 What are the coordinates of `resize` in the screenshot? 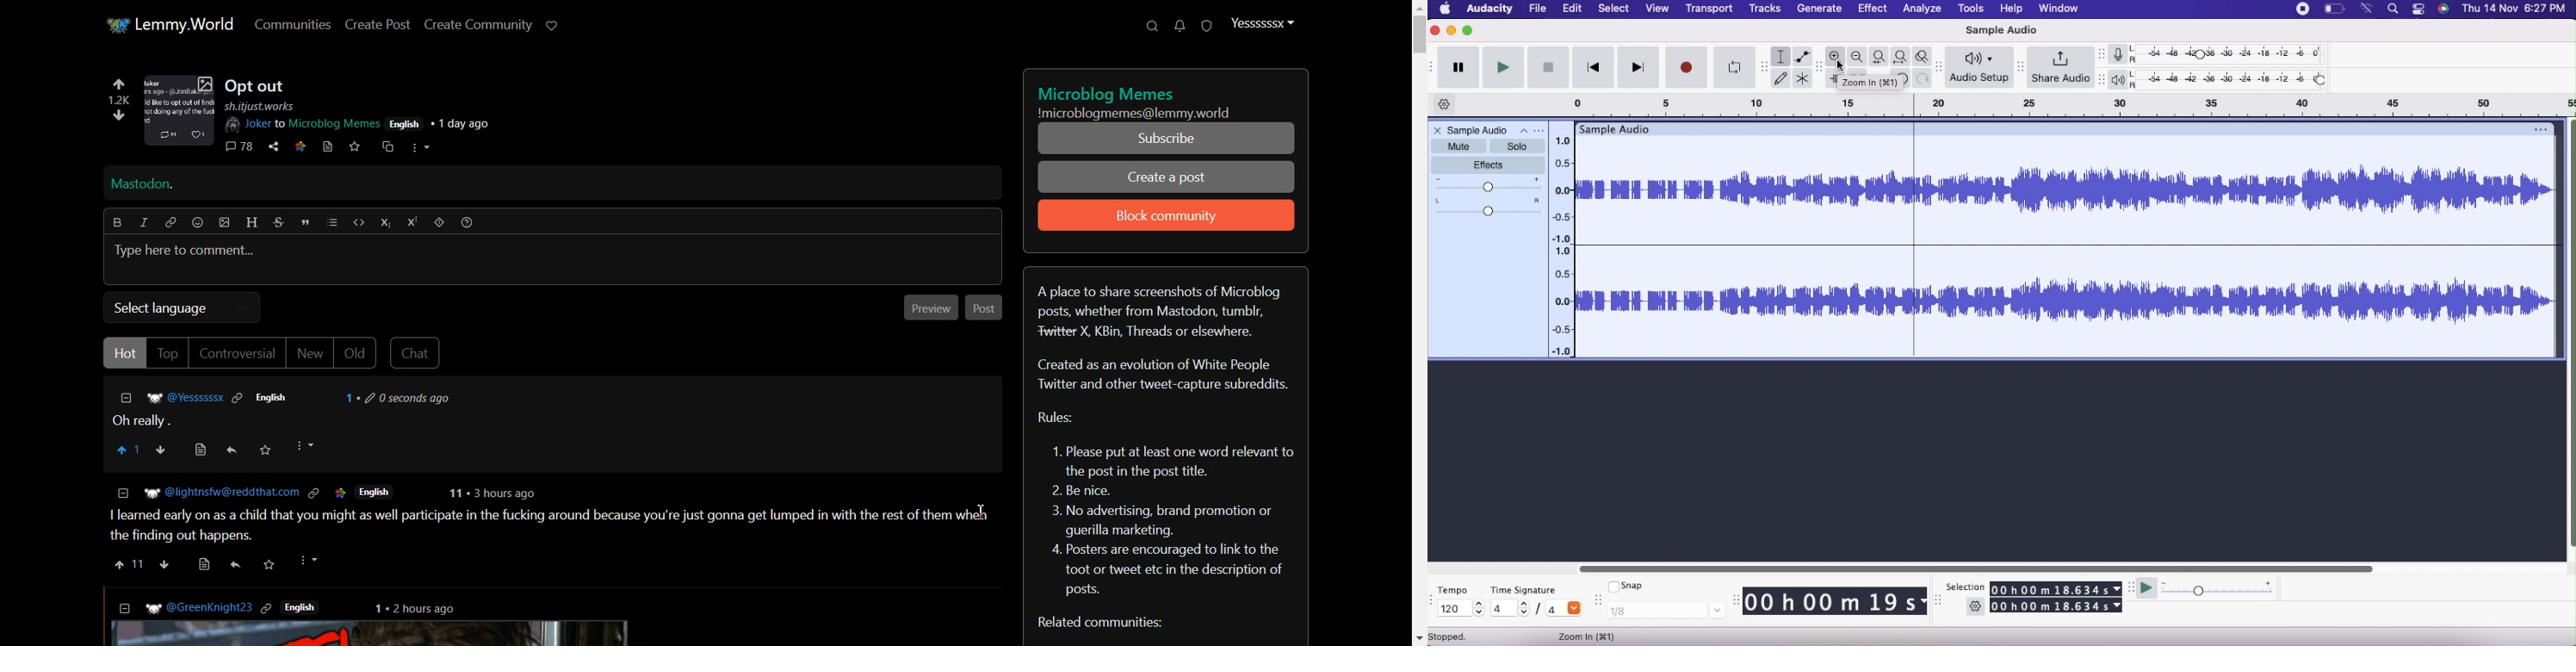 It's located at (2021, 66).